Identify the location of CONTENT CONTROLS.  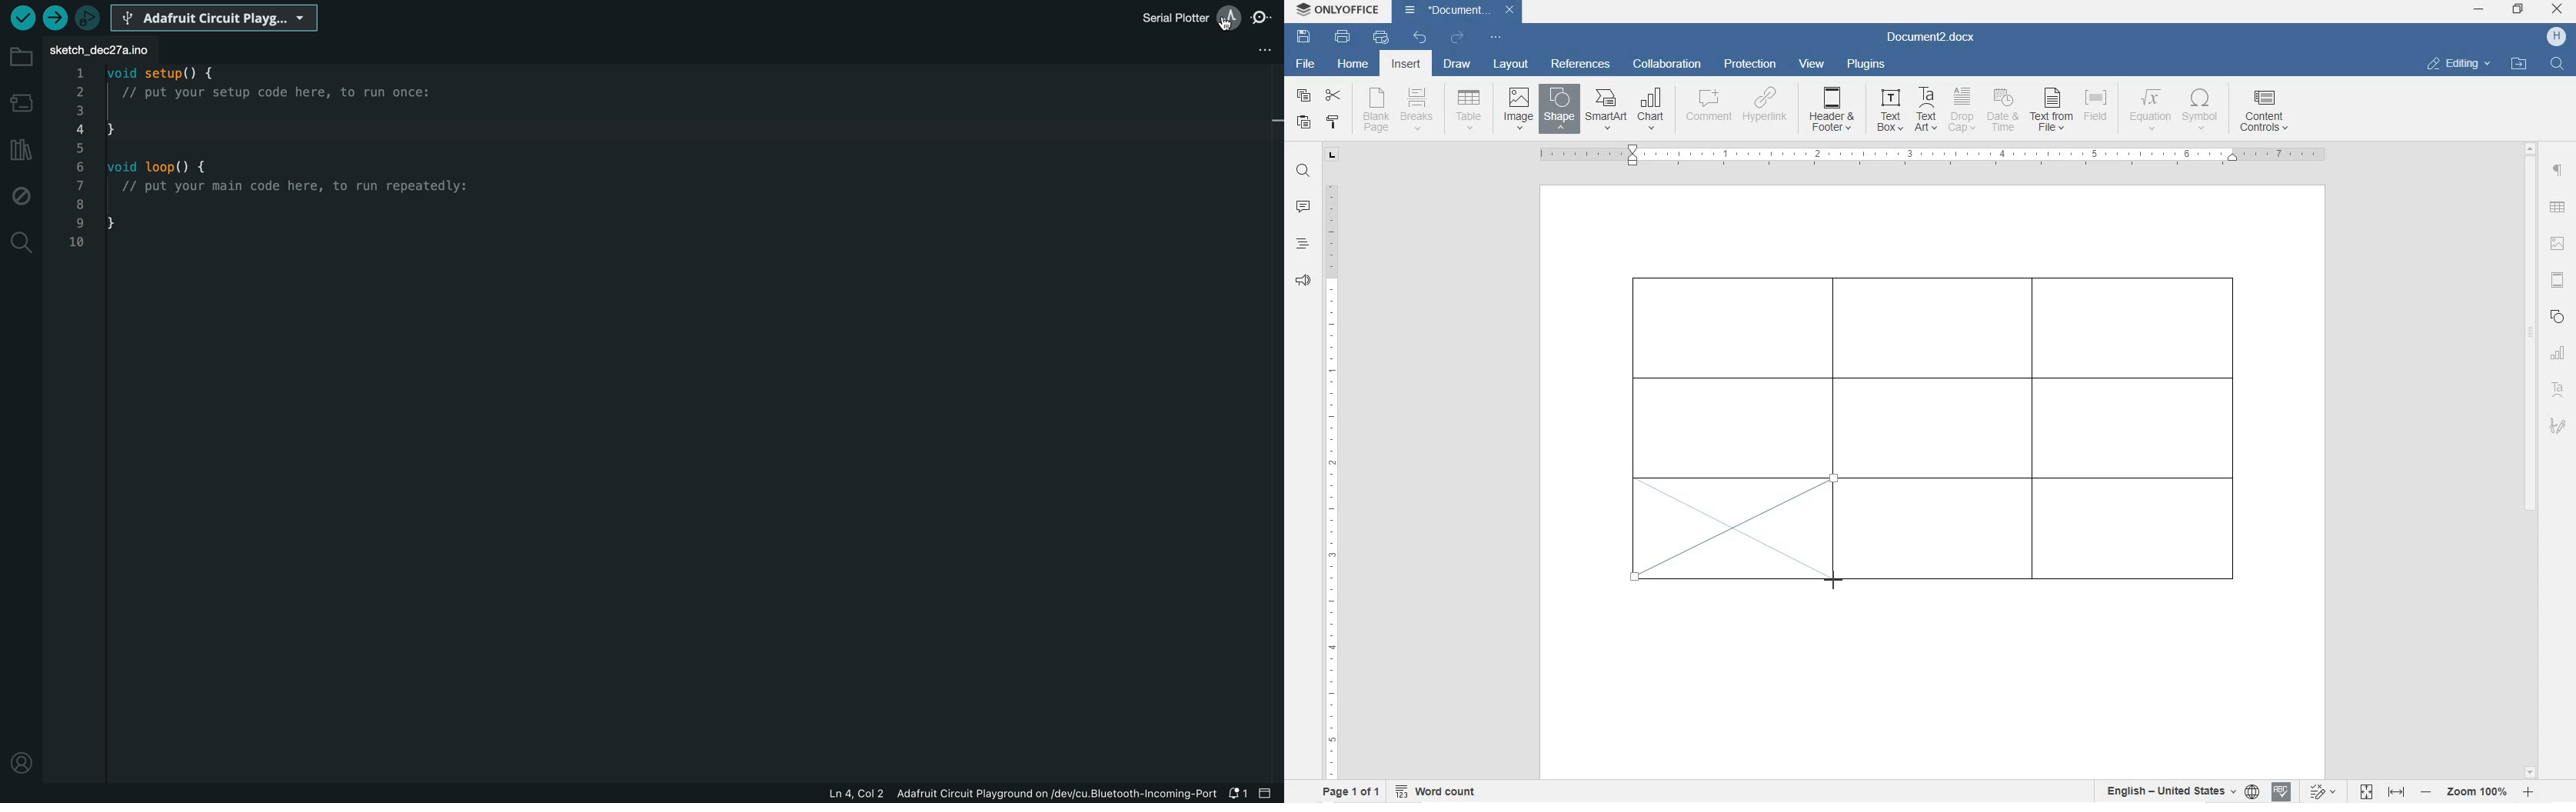
(2261, 113).